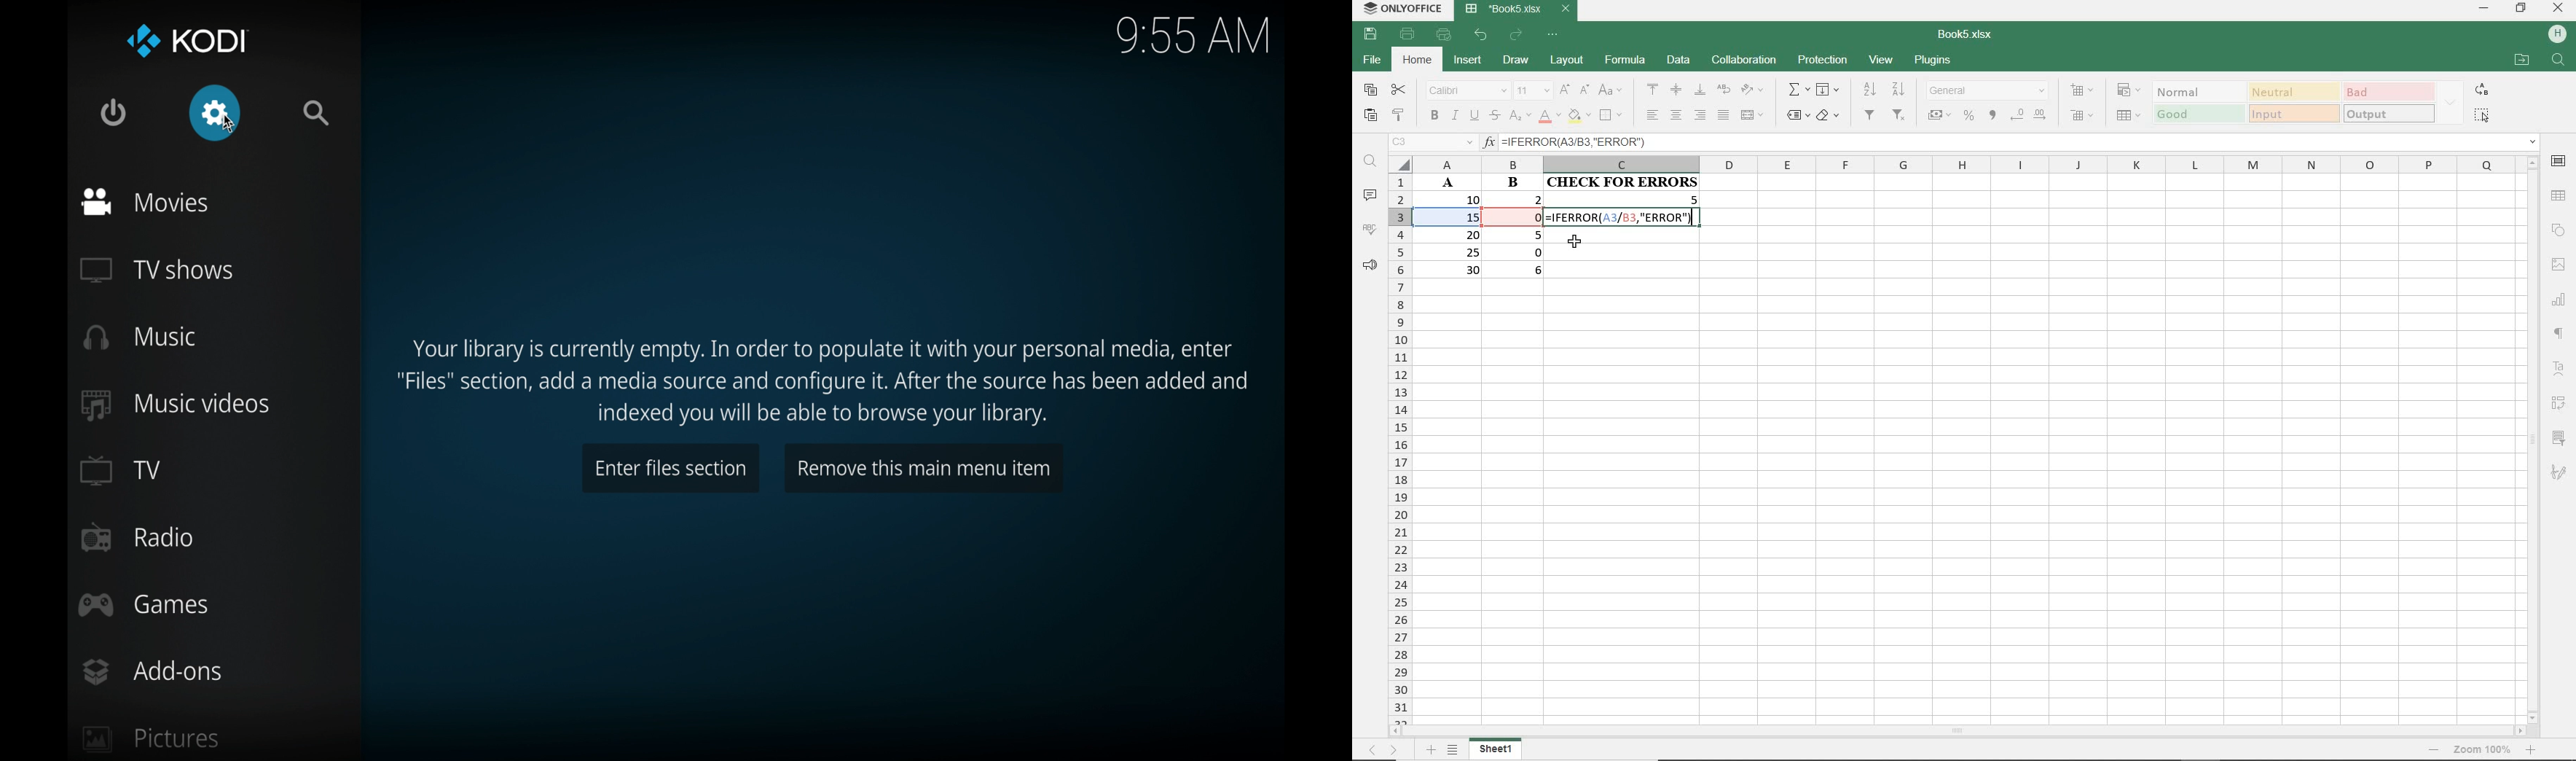 This screenshot has height=784, width=2576. Describe the element at coordinates (1869, 90) in the screenshot. I see `SORT DESCENDING` at that location.